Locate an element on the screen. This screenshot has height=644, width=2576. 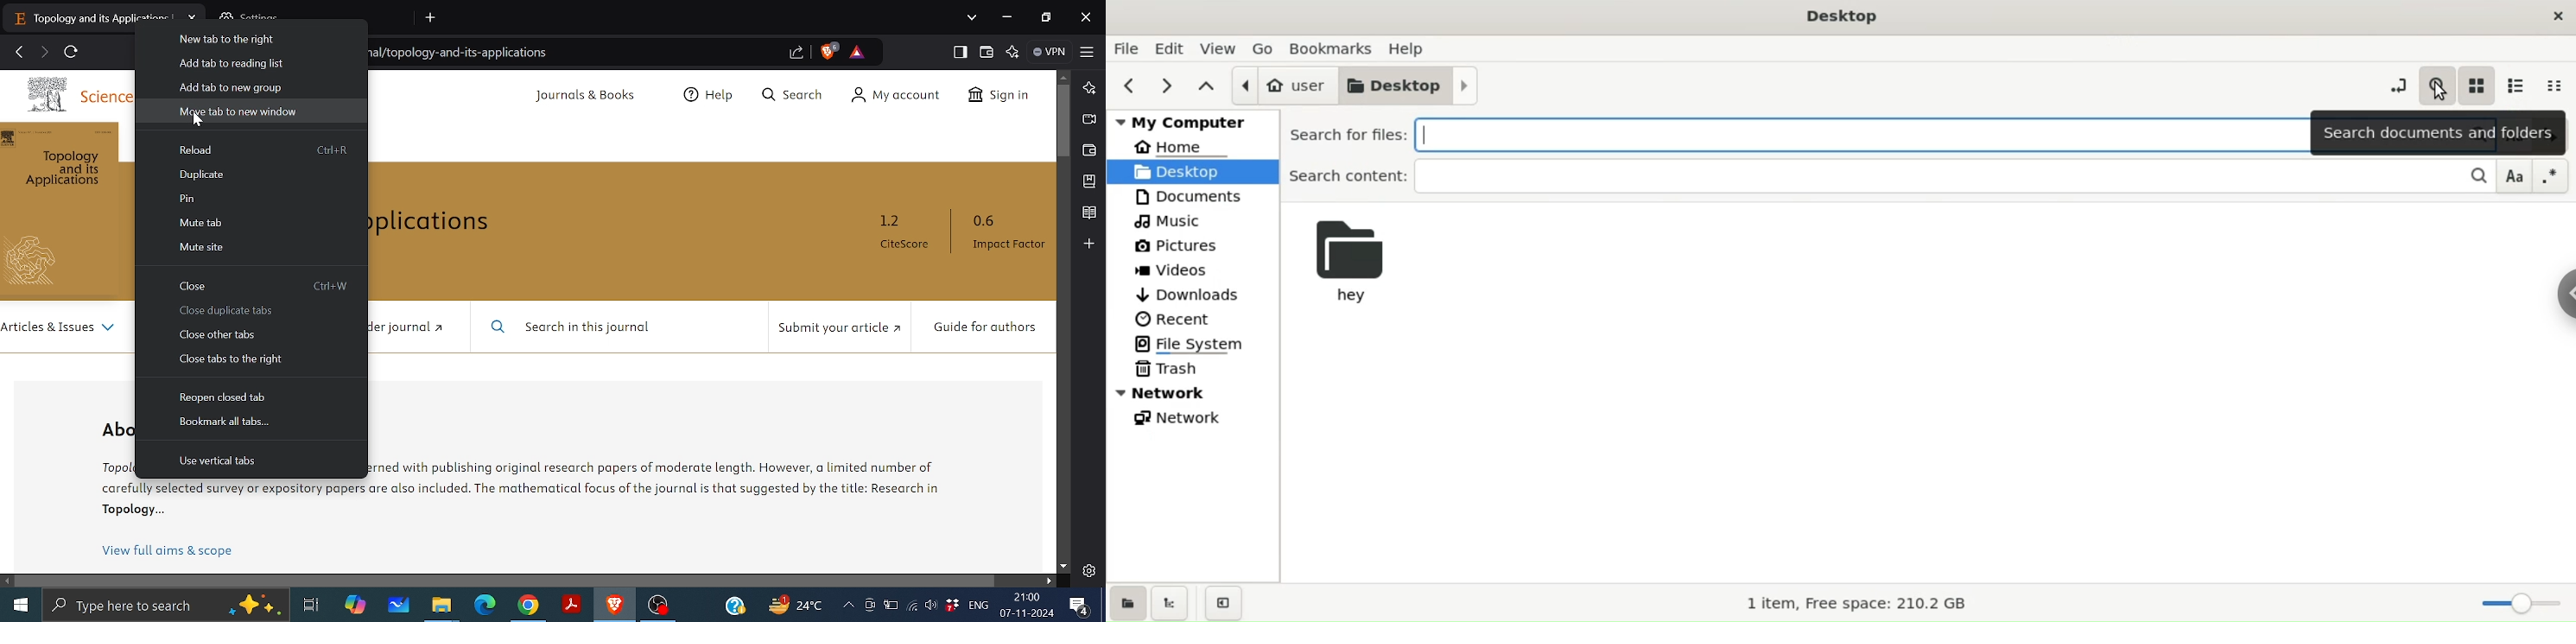
Copilot is located at coordinates (355, 607).